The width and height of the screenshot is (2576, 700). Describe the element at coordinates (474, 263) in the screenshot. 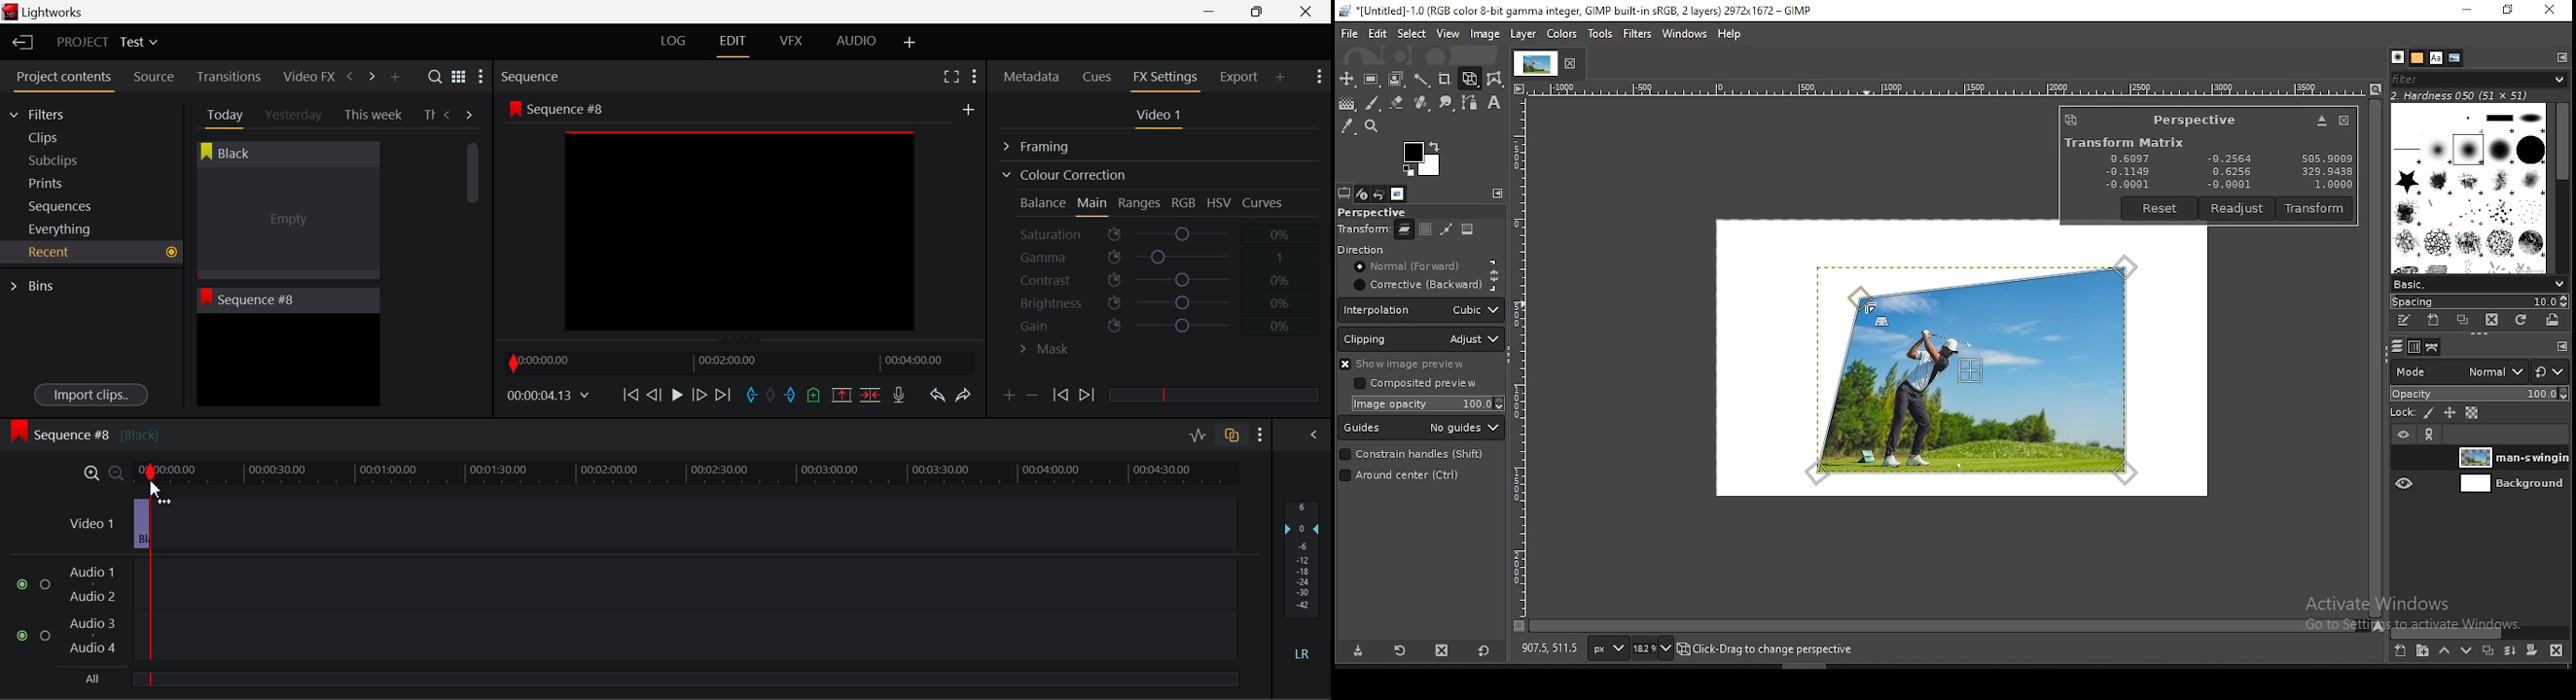

I see `Scroll Bar` at that location.